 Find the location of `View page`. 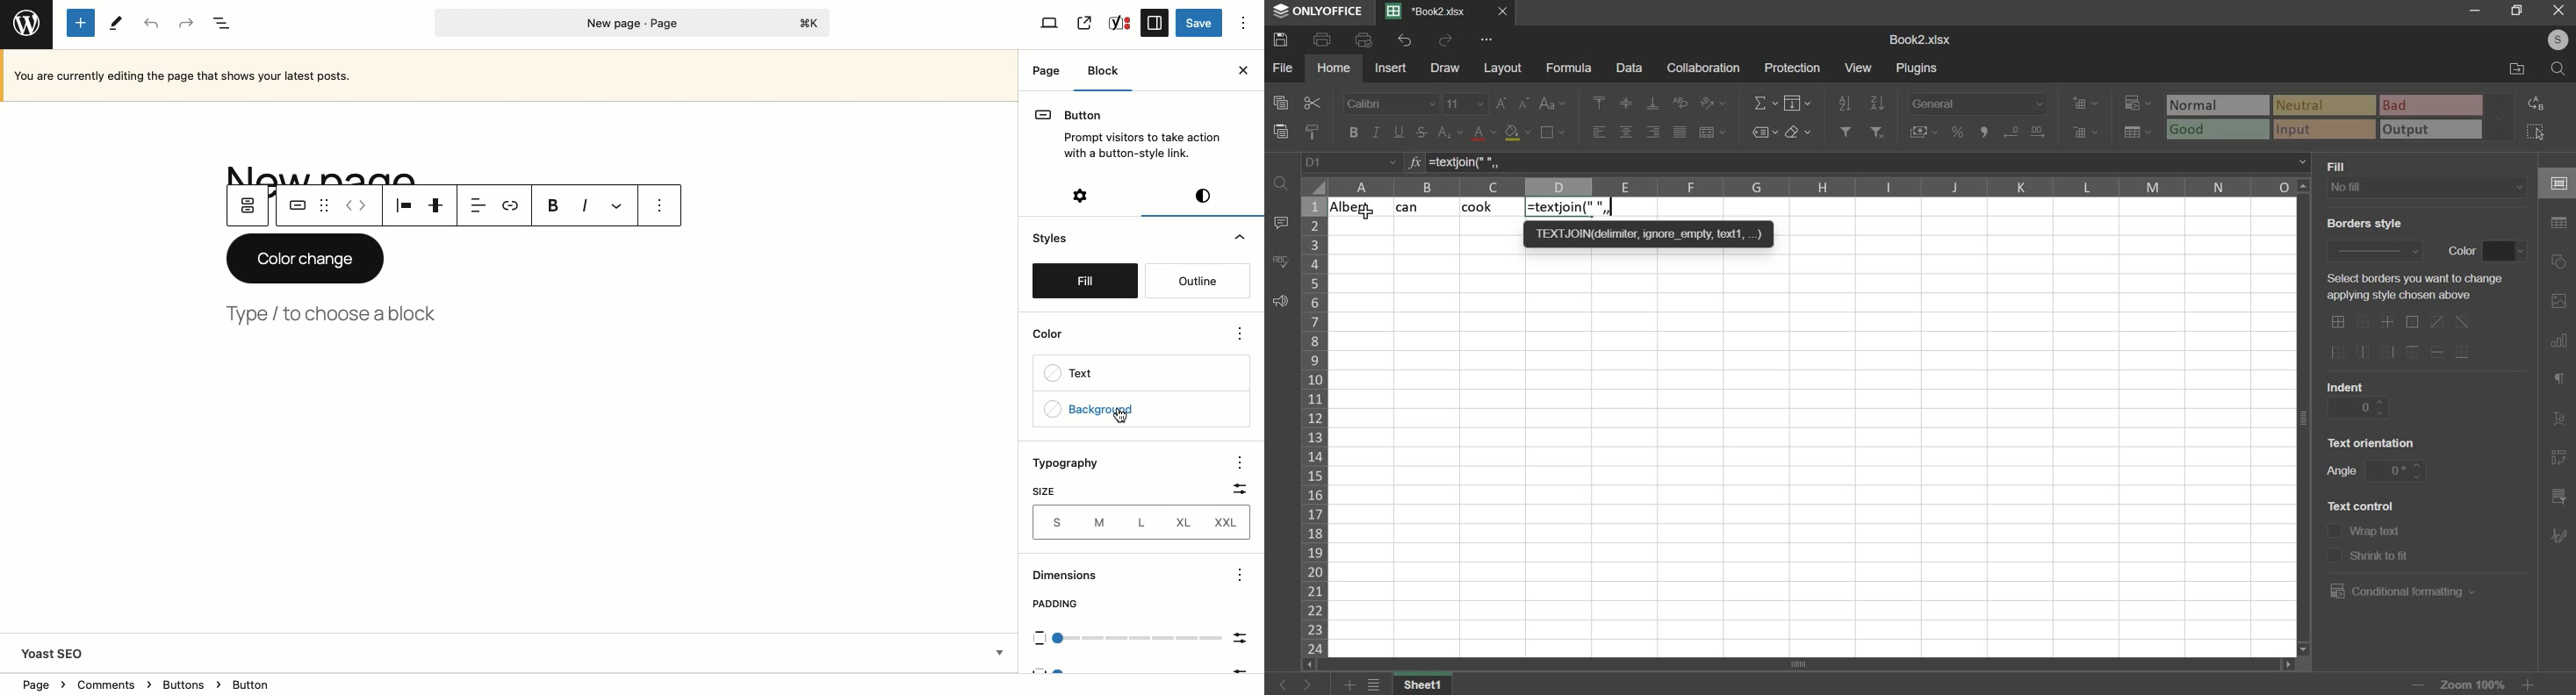

View page is located at coordinates (1084, 24).